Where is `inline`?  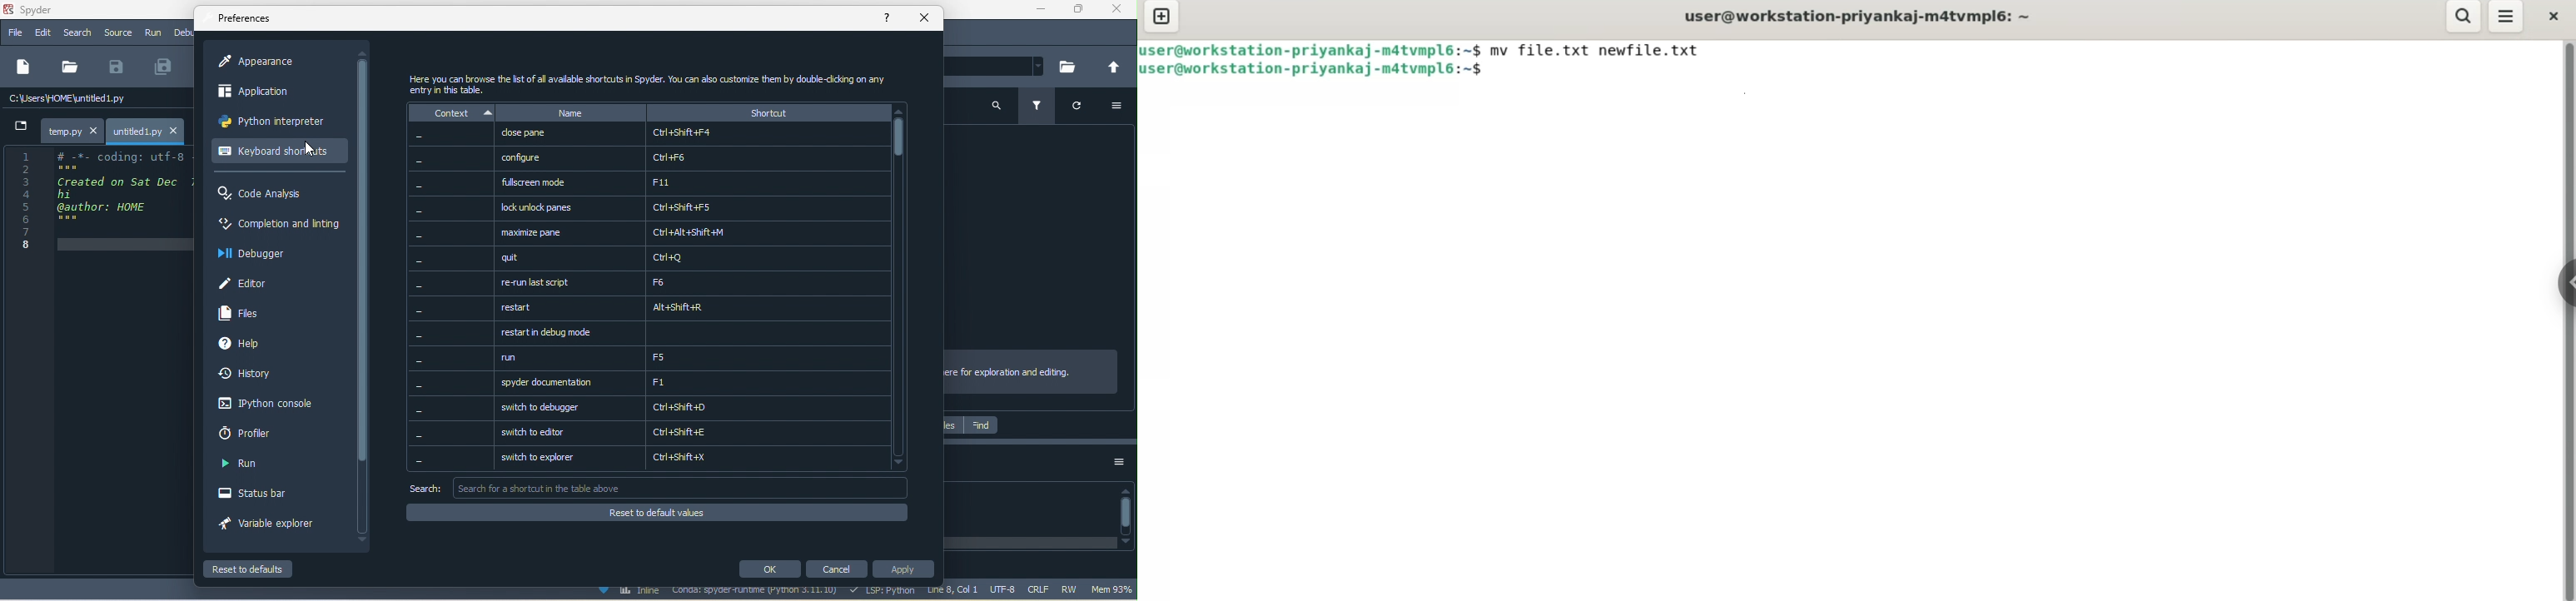 inline is located at coordinates (633, 592).